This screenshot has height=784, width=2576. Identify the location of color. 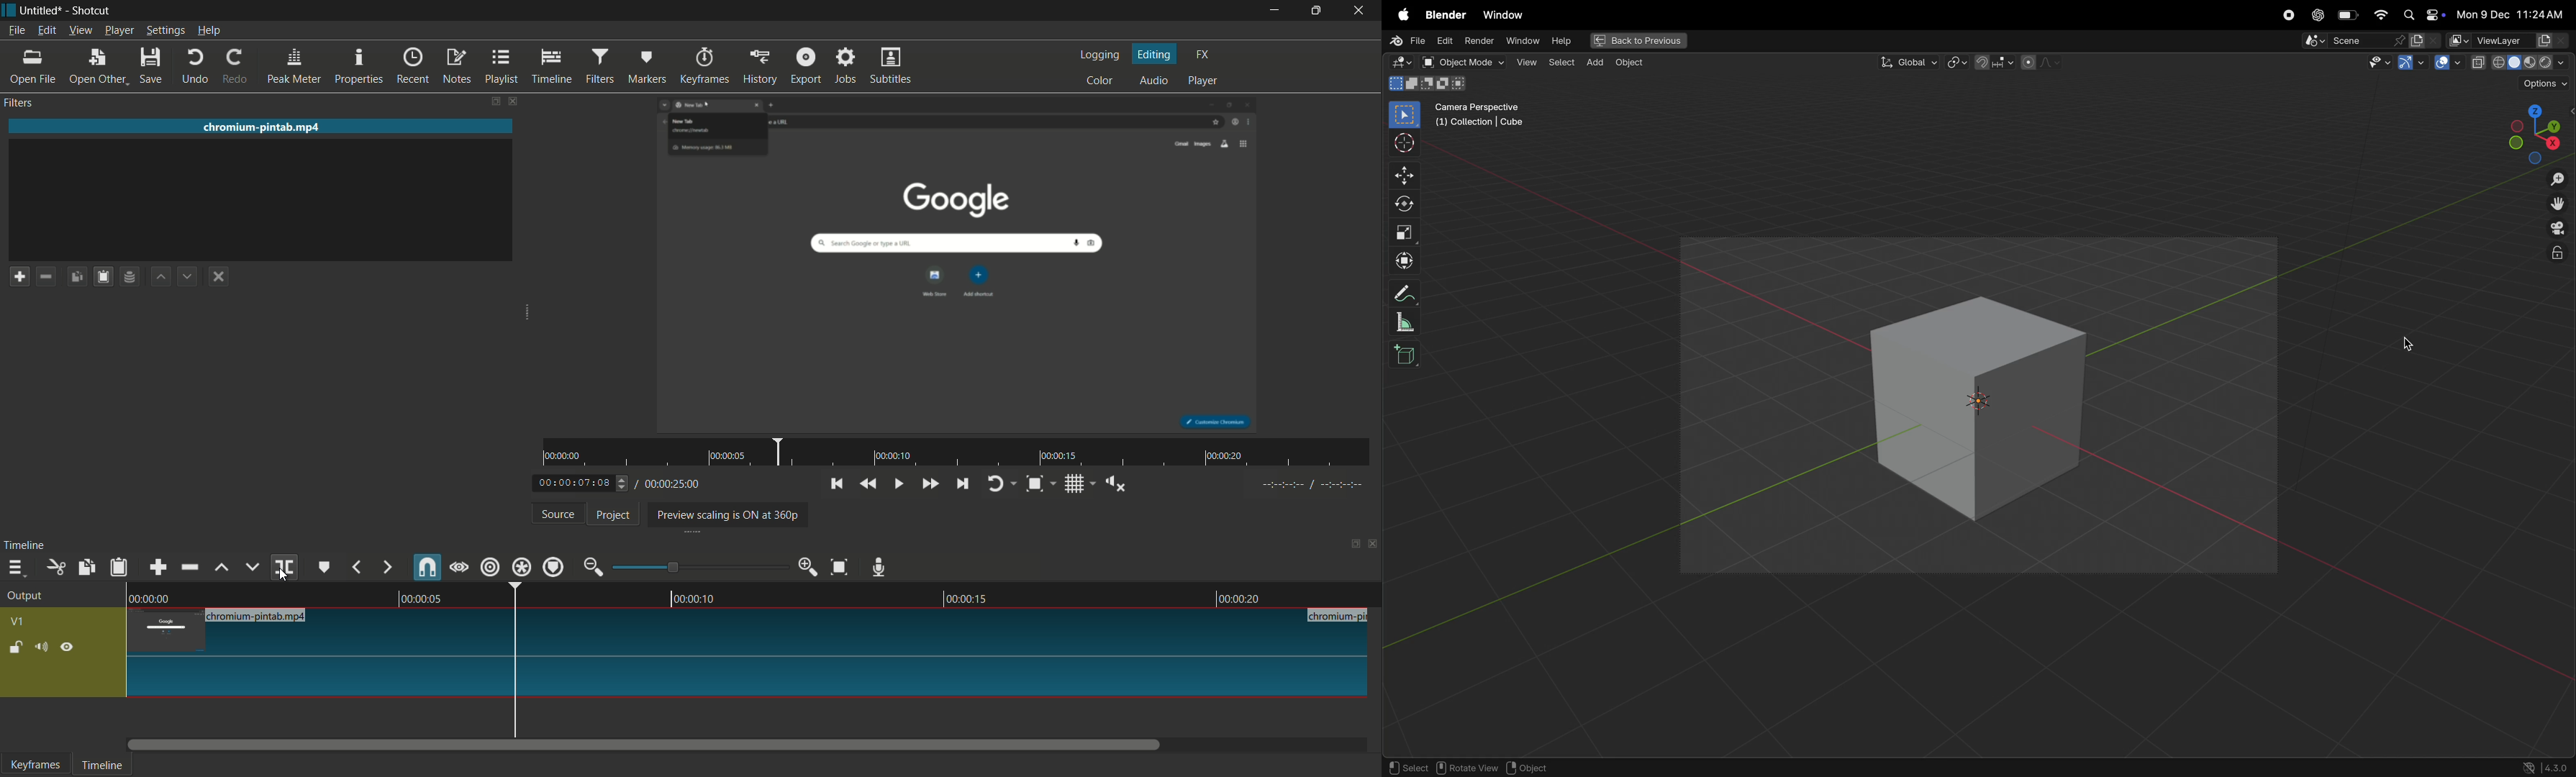
(1102, 80).